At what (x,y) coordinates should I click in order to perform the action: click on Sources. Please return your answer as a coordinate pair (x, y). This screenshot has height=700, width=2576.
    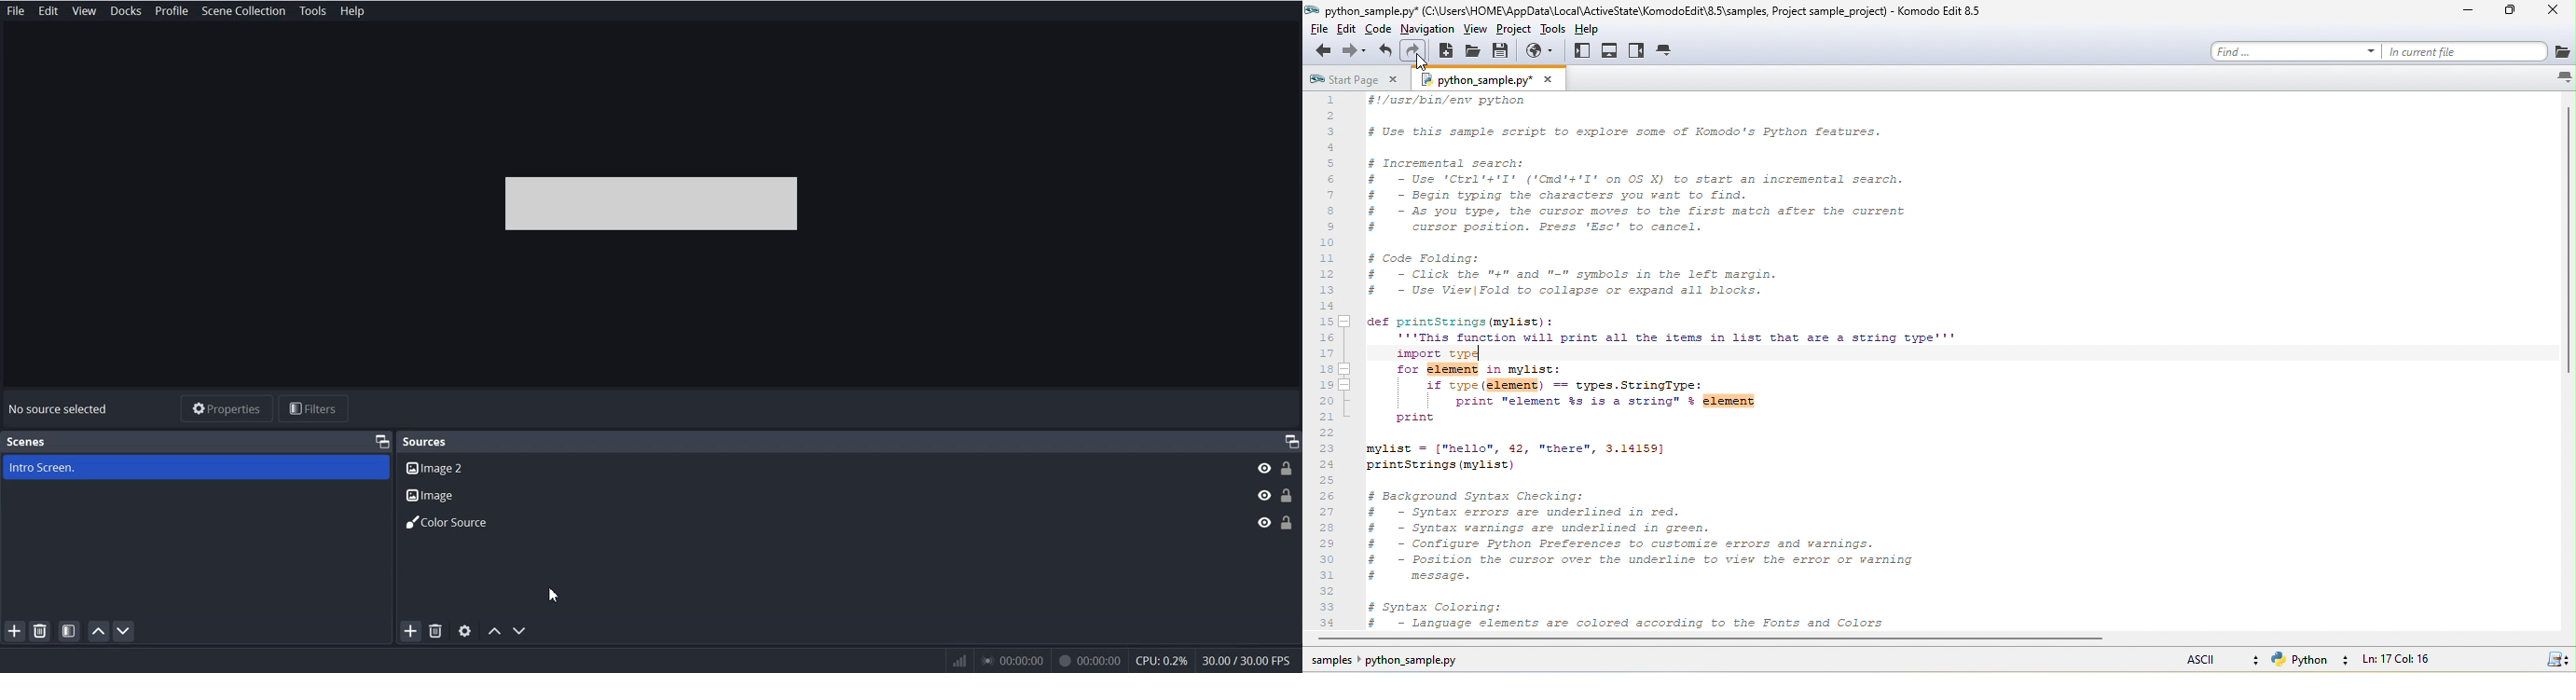
    Looking at the image, I should click on (427, 440).